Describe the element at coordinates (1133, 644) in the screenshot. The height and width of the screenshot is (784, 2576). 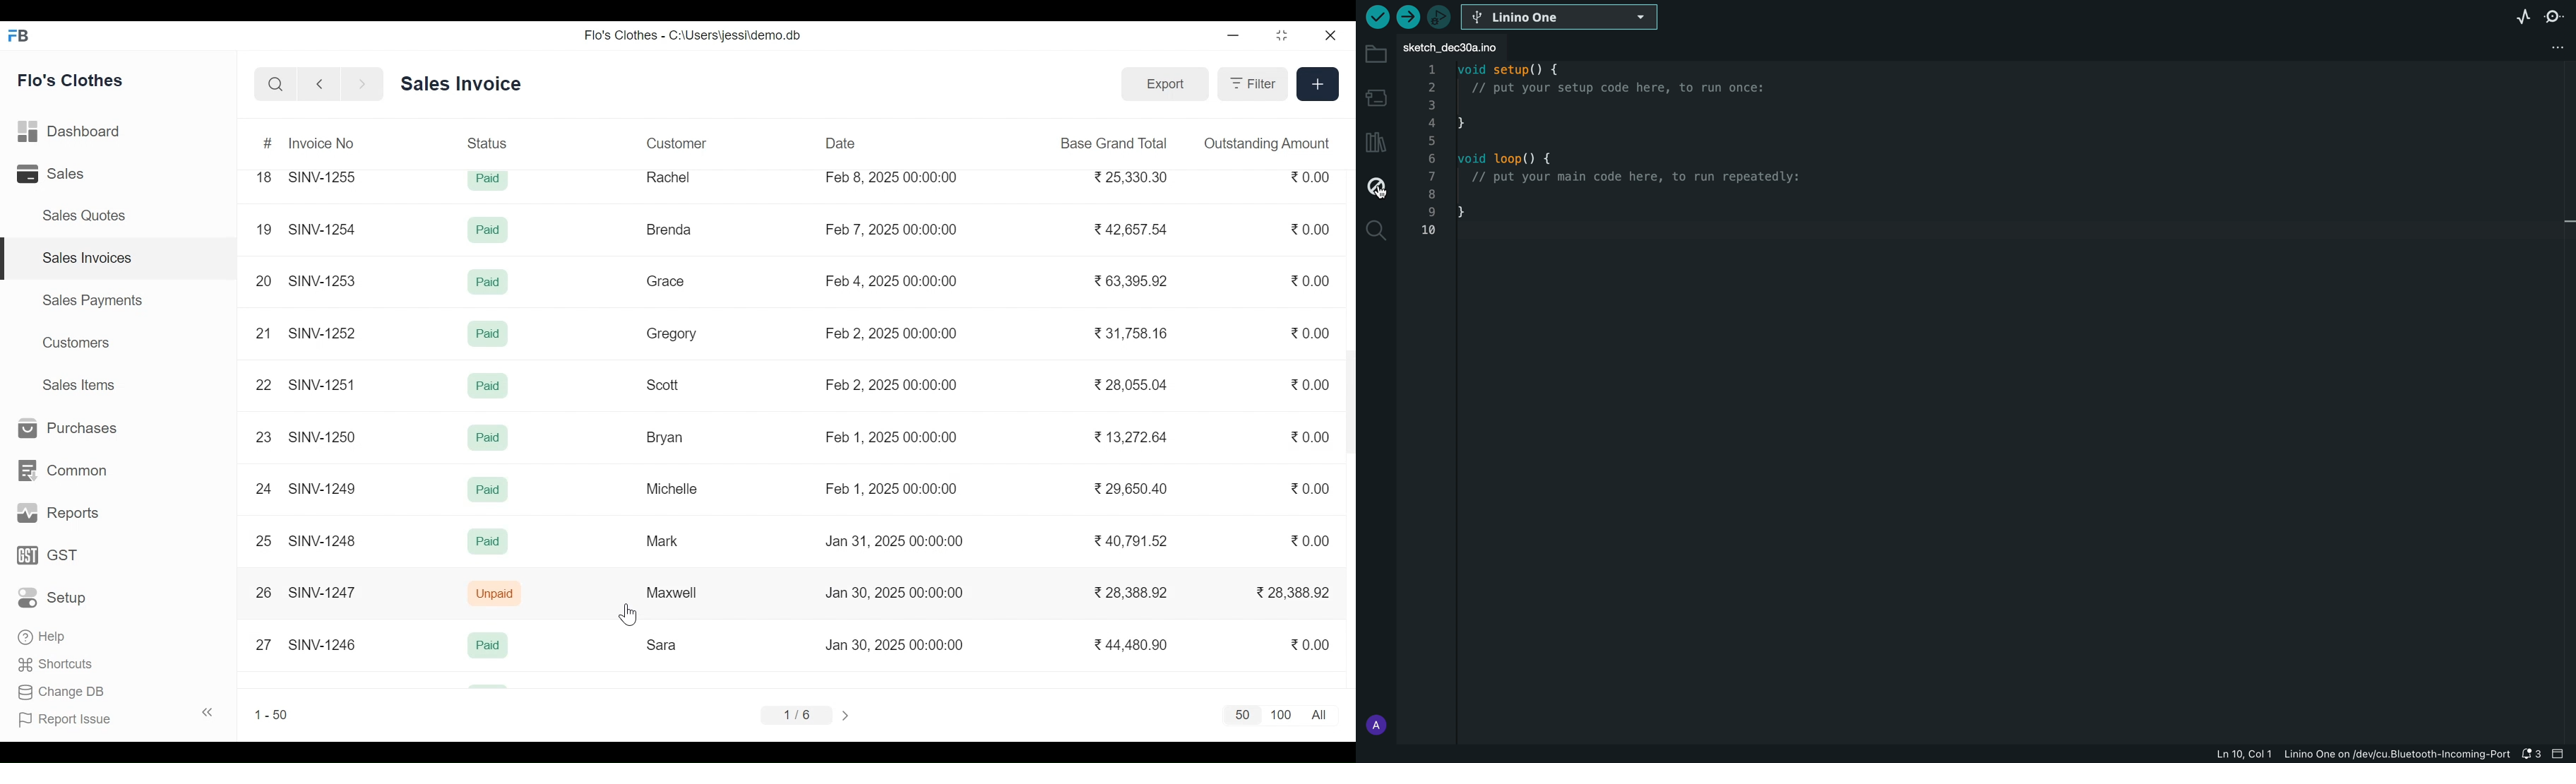
I see `44,480.90` at that location.